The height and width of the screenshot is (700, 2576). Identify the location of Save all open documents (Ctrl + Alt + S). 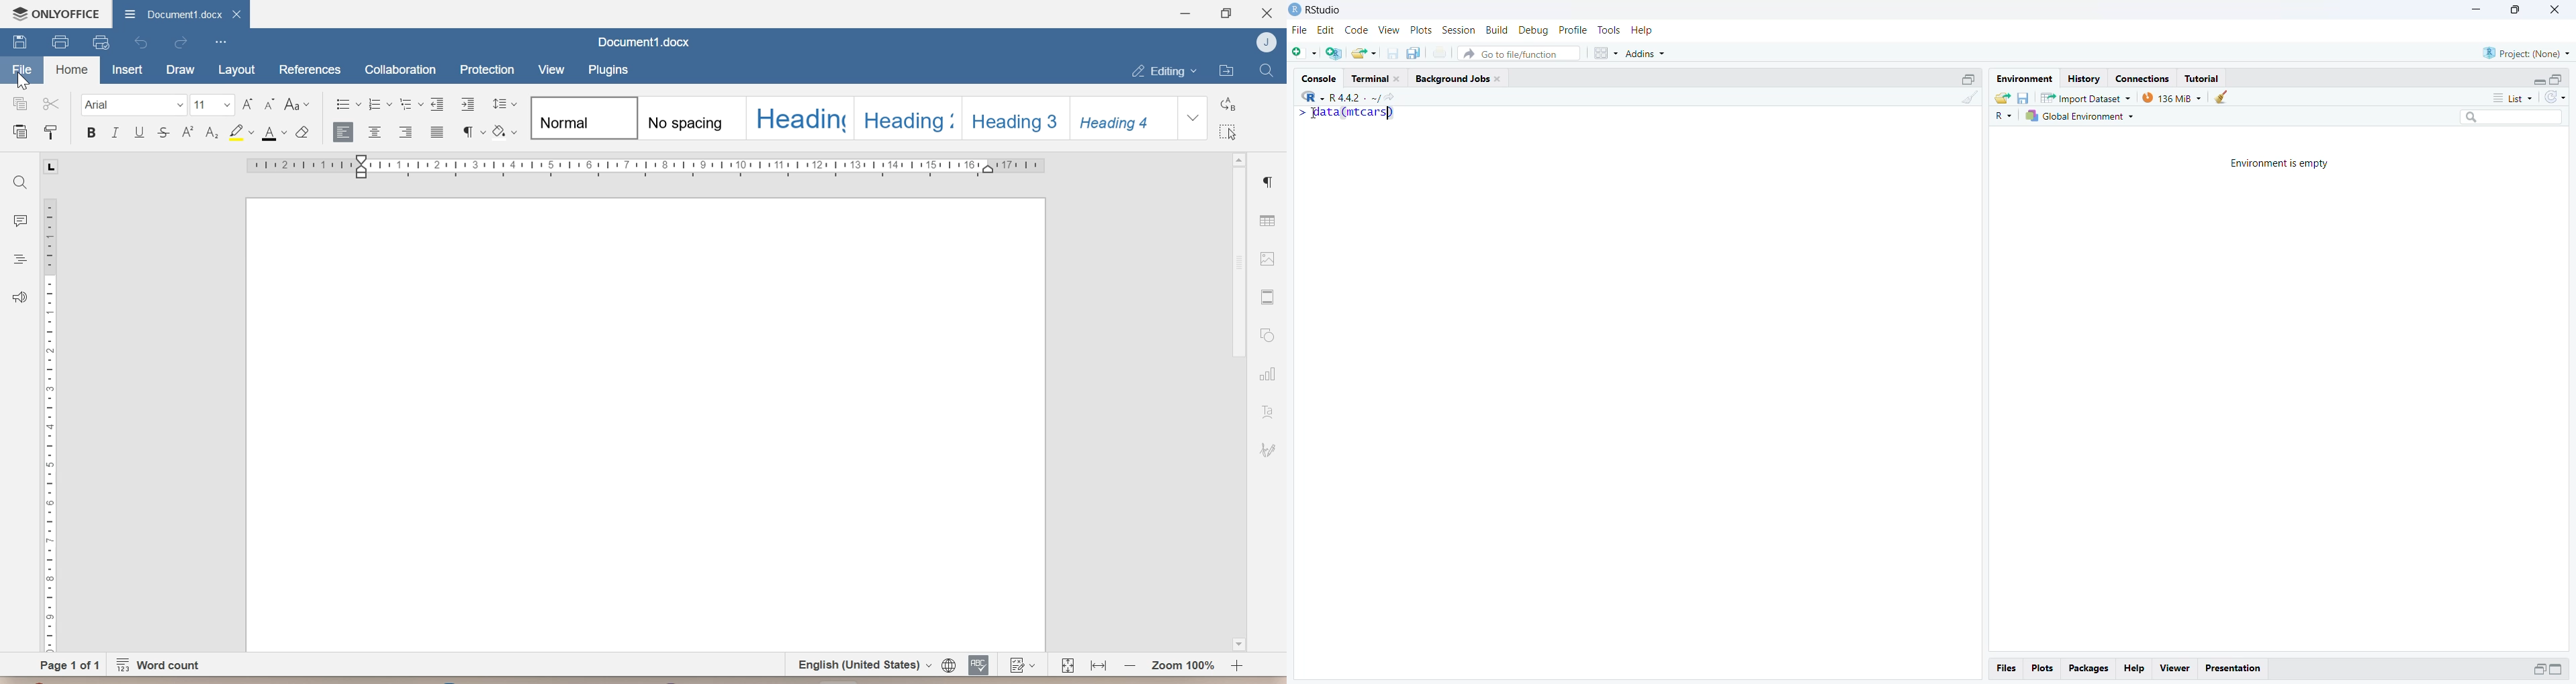
(1418, 53).